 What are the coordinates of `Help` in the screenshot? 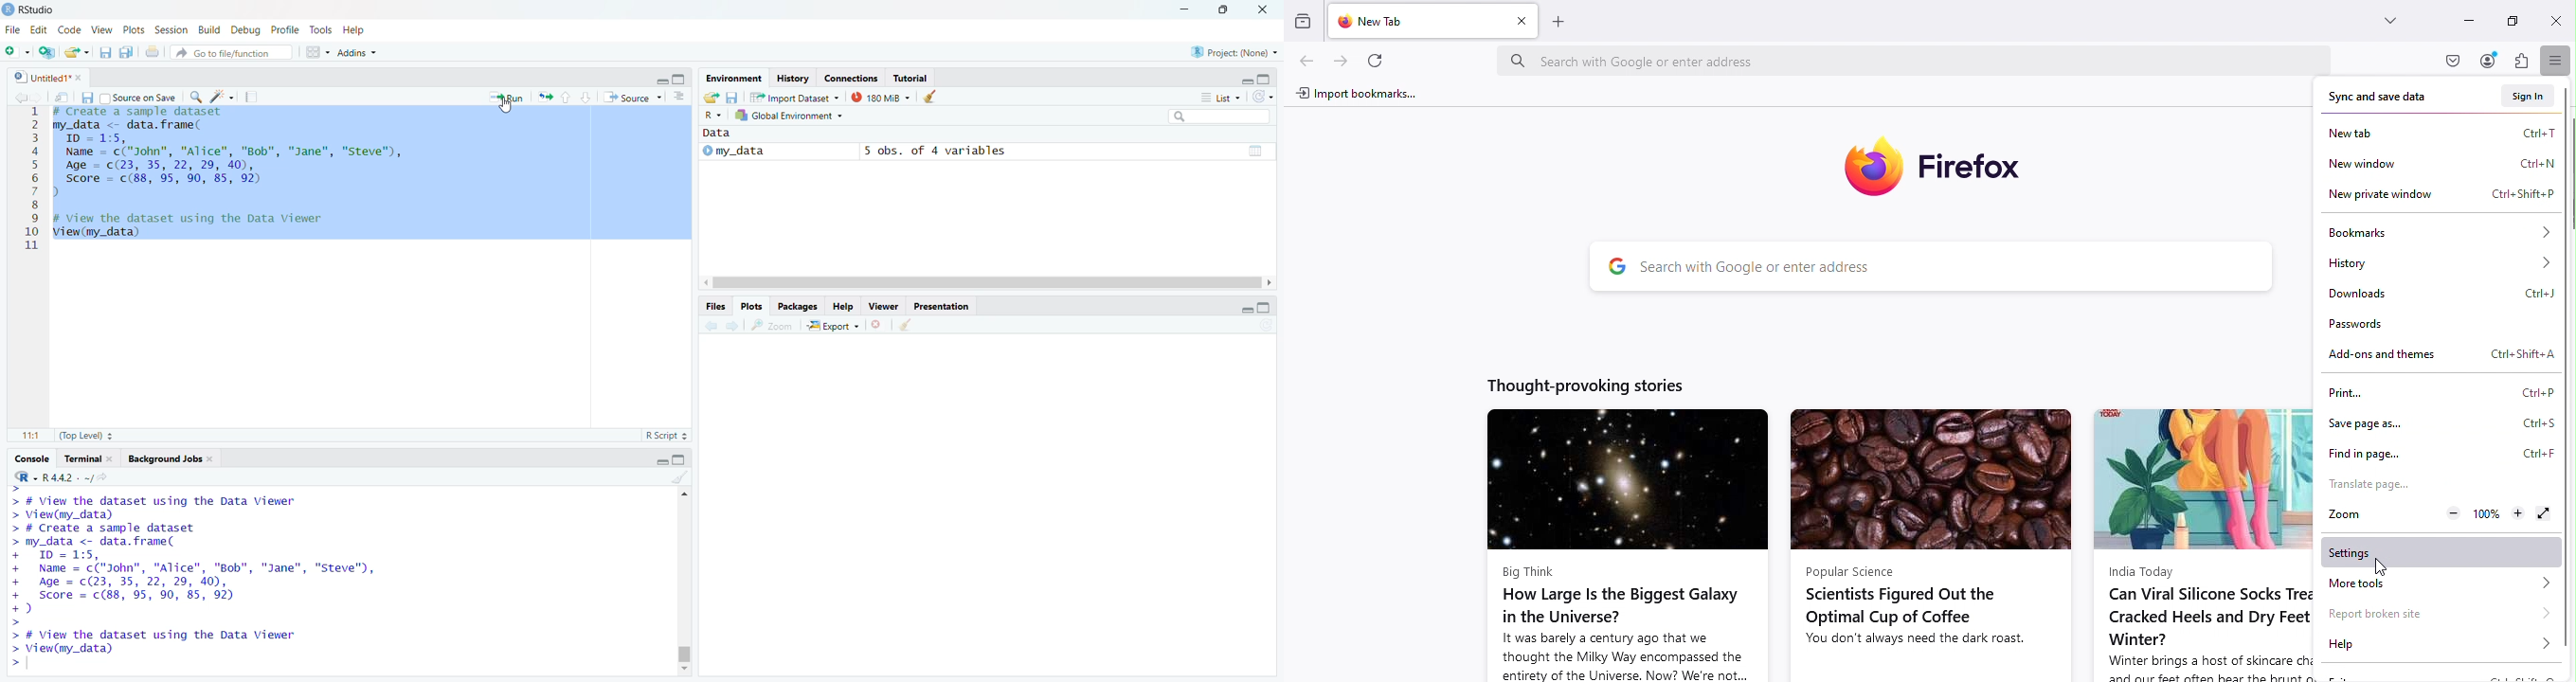 It's located at (356, 31).